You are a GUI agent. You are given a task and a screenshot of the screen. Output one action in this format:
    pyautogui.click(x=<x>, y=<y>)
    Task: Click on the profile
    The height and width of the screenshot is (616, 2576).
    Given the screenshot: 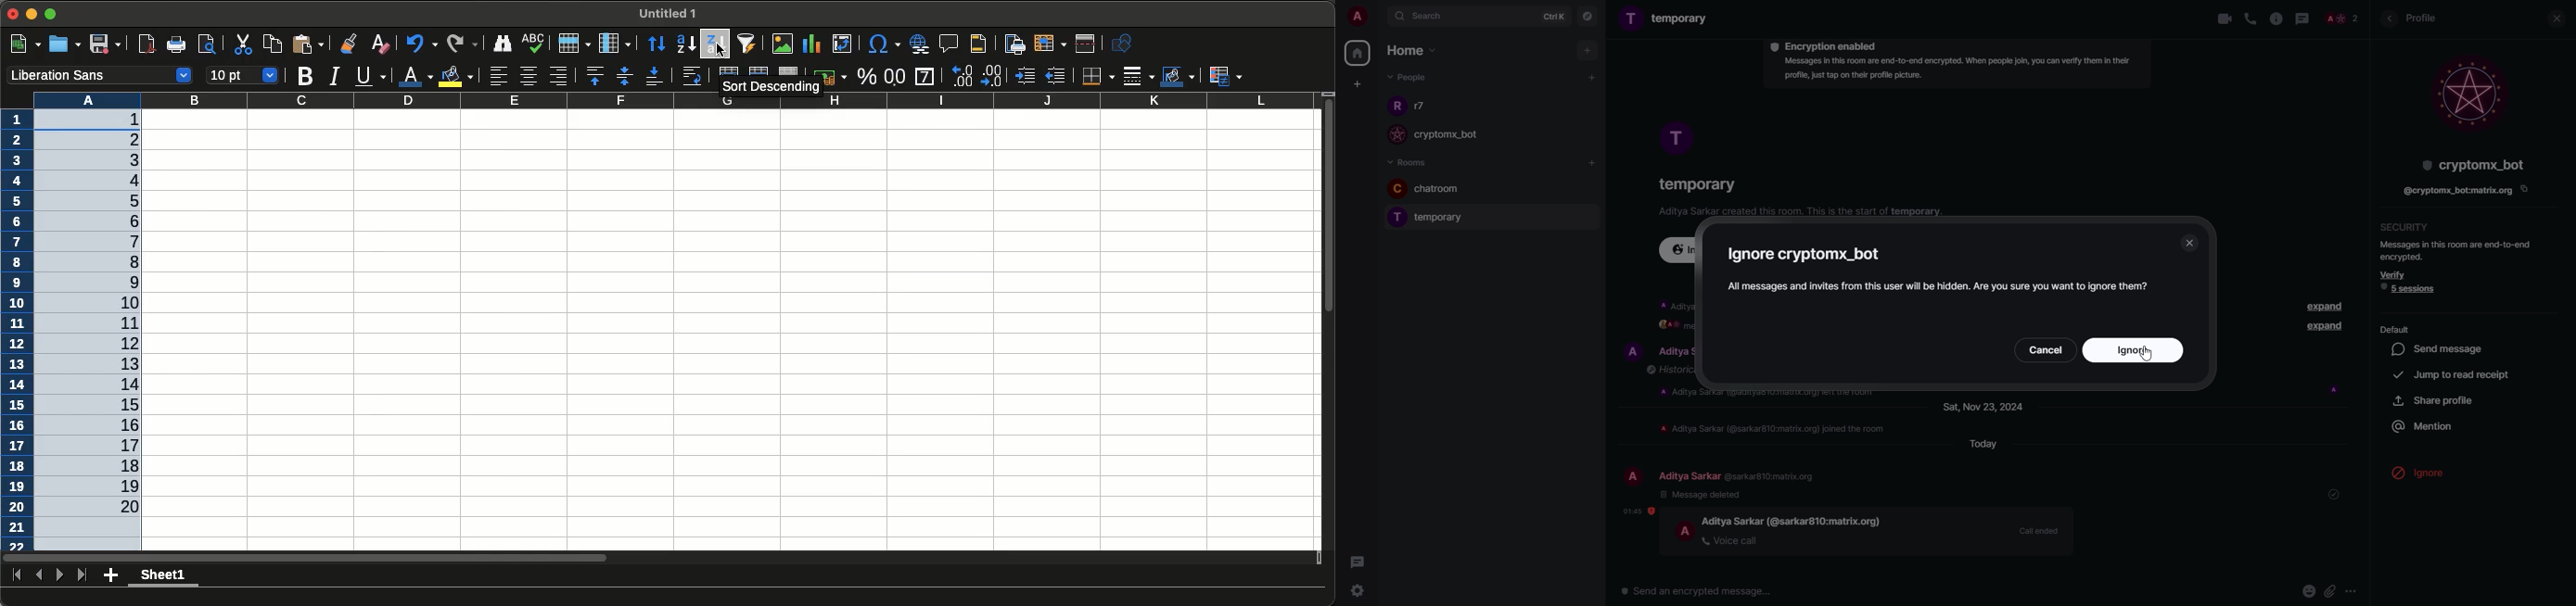 What is the action you would take?
    pyautogui.click(x=2469, y=92)
    